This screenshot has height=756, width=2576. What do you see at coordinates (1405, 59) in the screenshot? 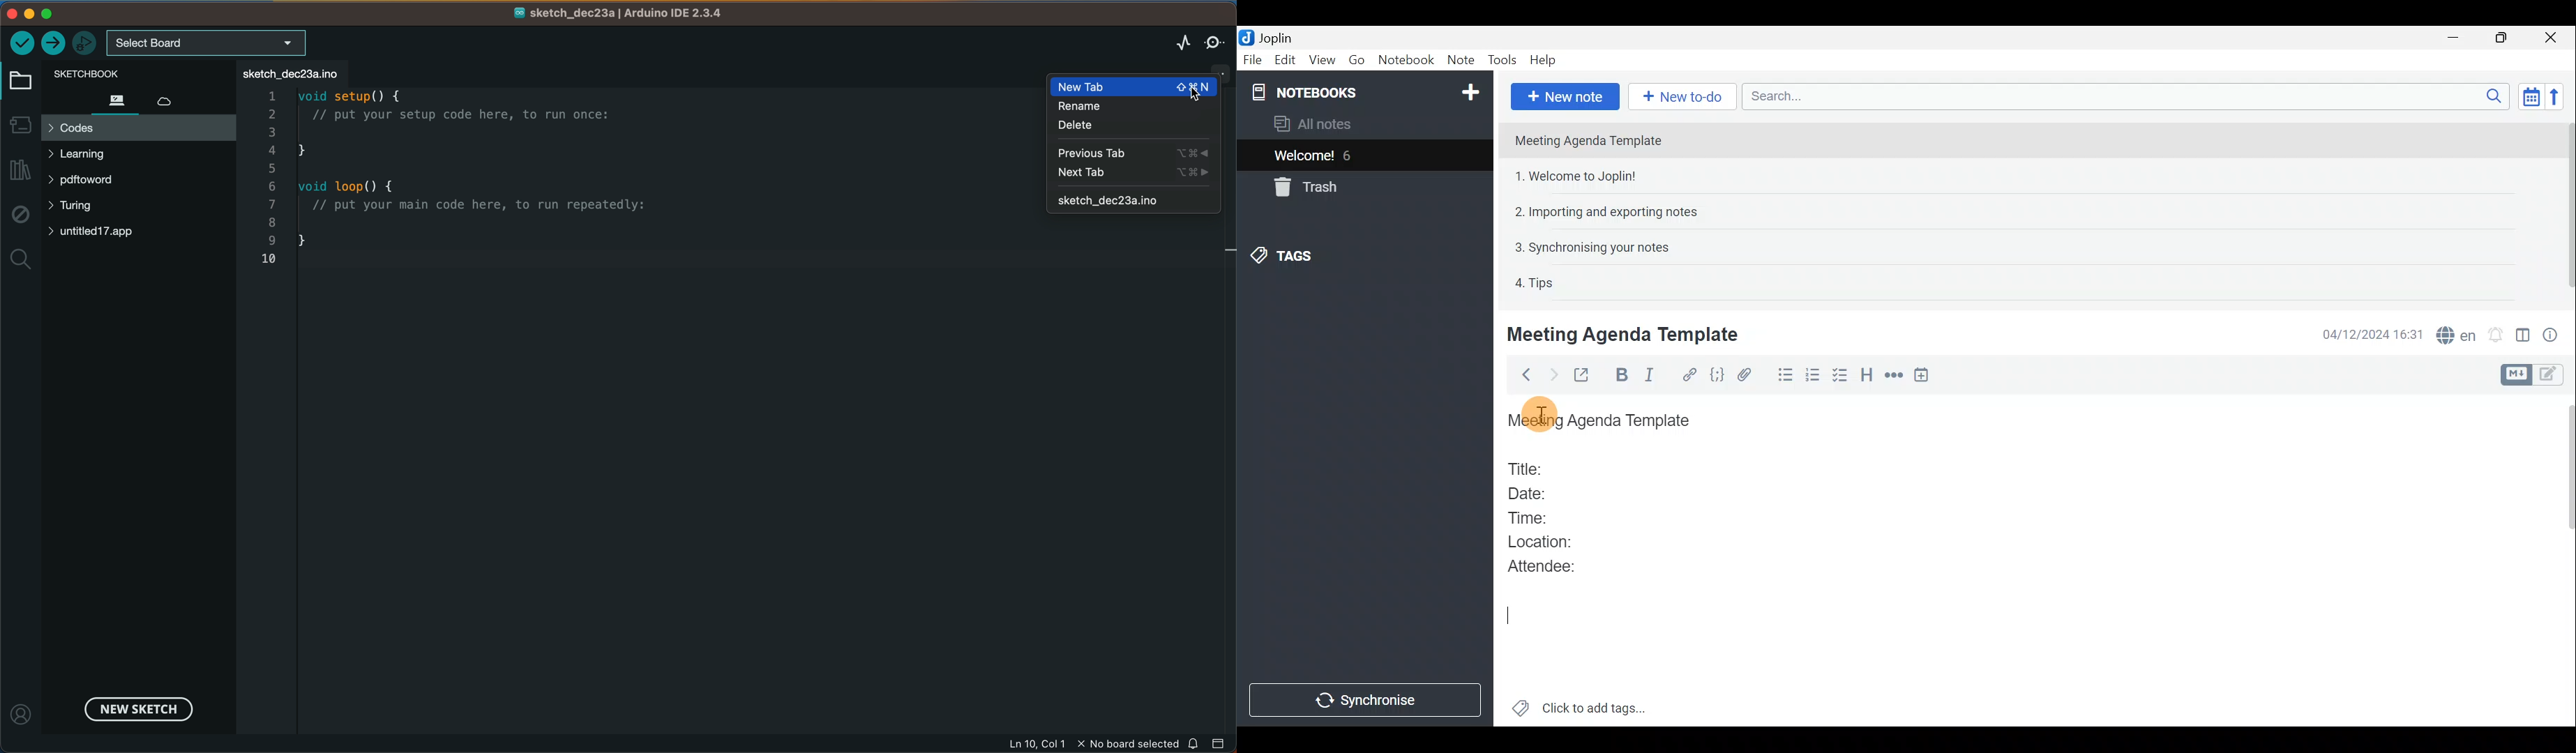
I see `Notebook` at bounding box center [1405, 59].